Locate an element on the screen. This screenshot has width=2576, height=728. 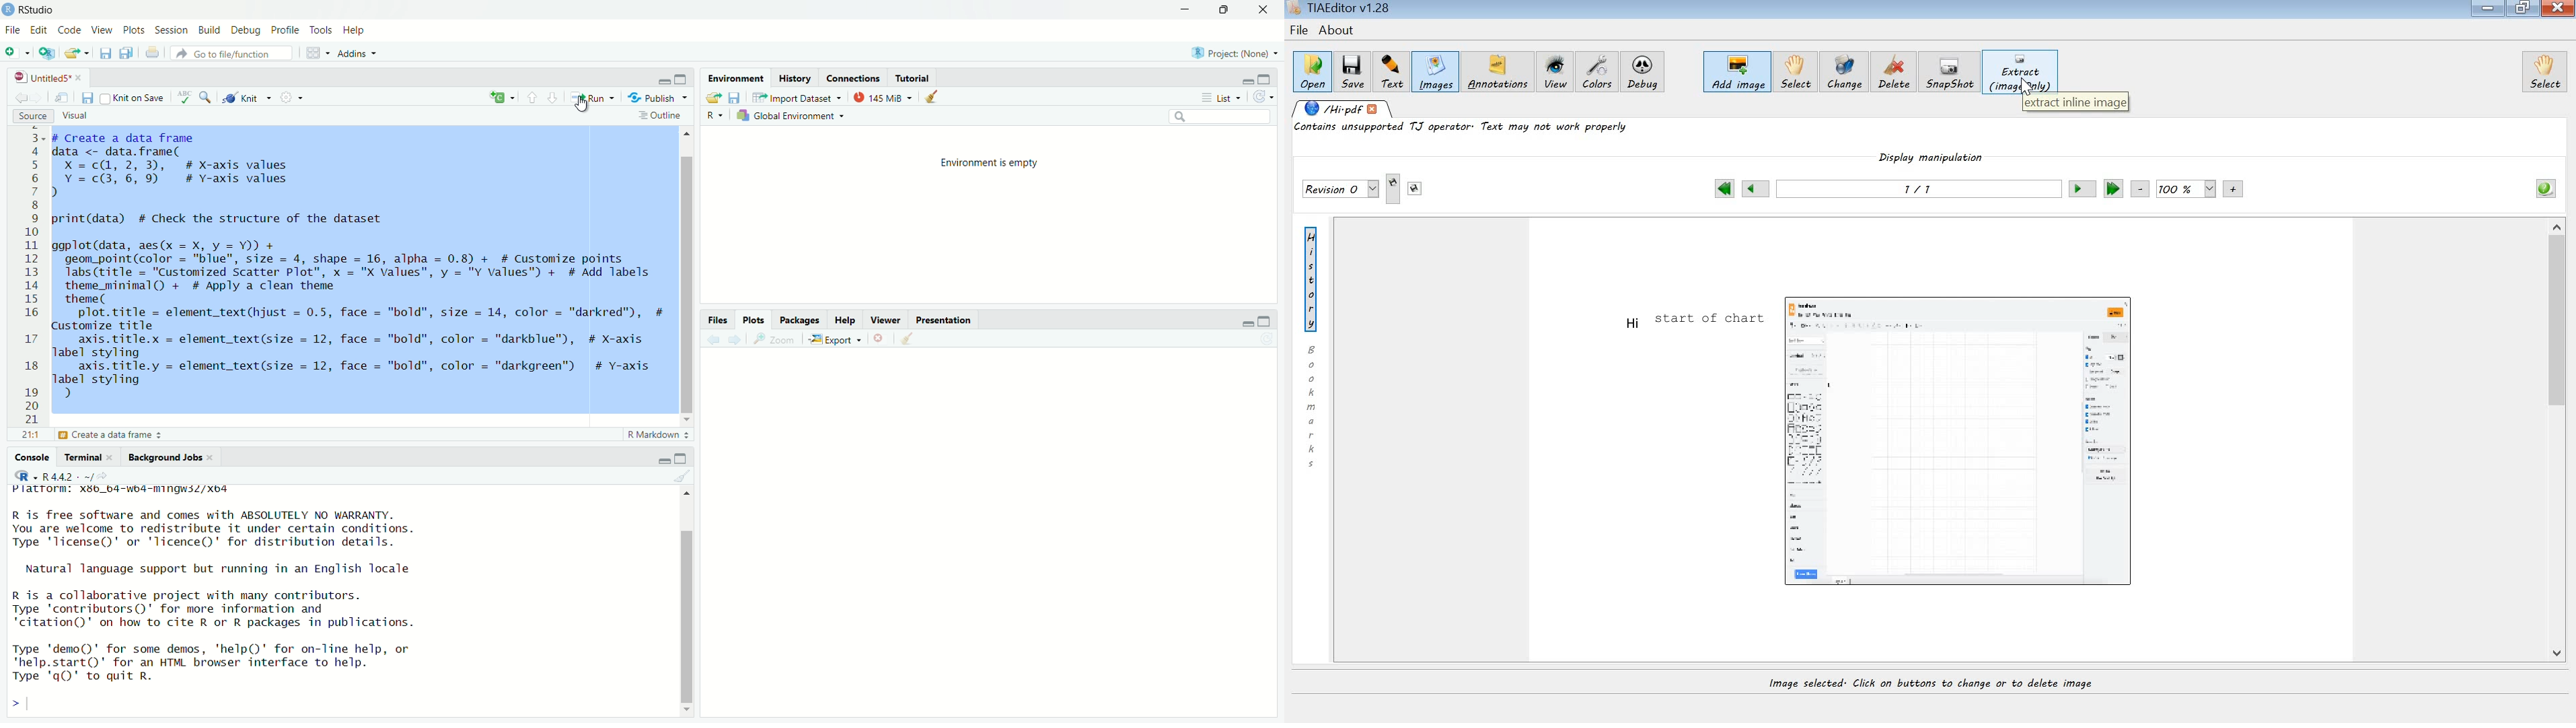
Go back to the previous source location is located at coordinates (21, 100).